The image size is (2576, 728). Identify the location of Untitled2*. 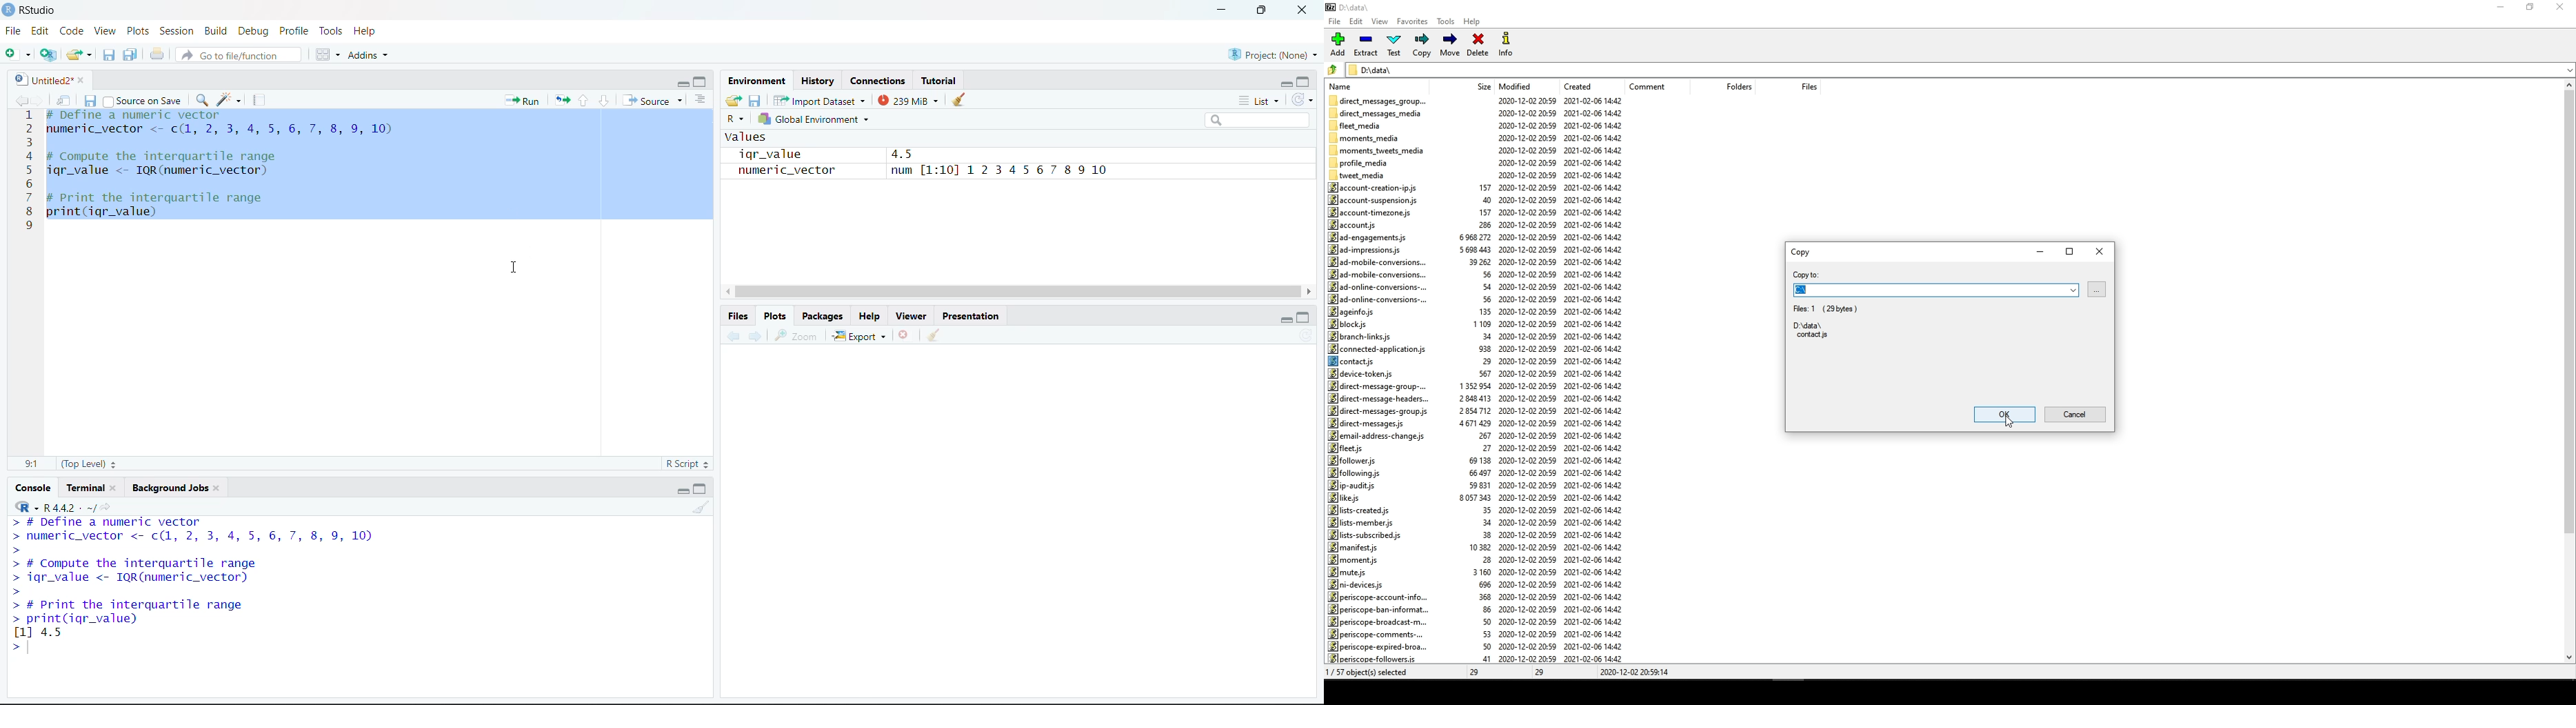
(46, 78).